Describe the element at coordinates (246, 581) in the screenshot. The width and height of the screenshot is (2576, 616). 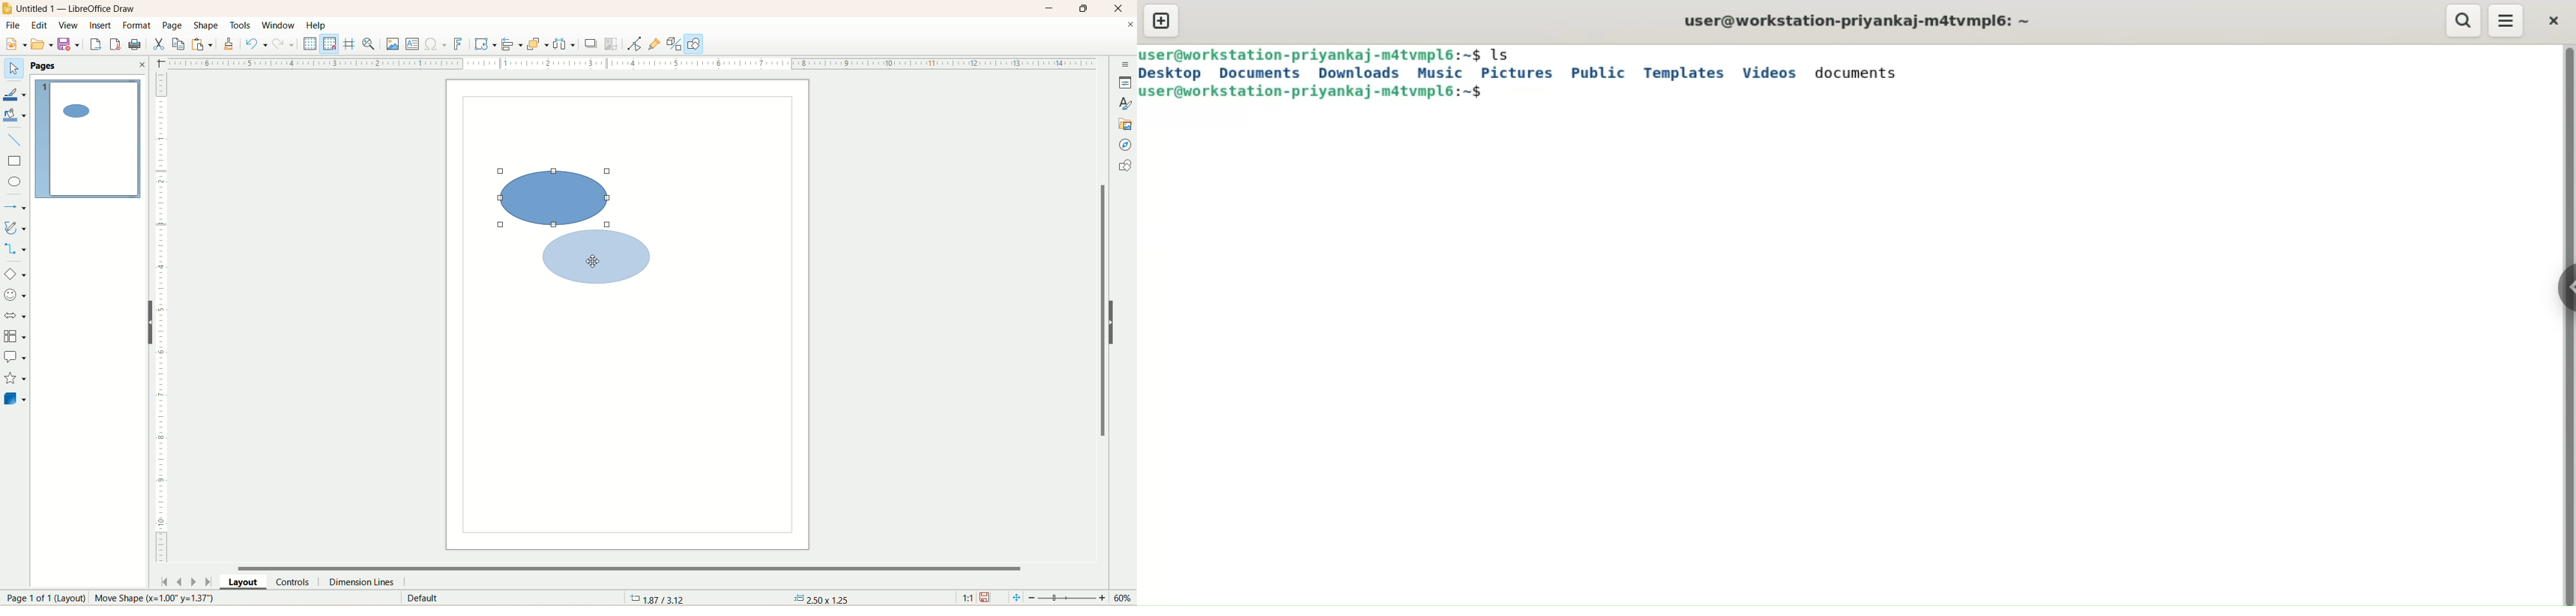
I see `layout` at that location.